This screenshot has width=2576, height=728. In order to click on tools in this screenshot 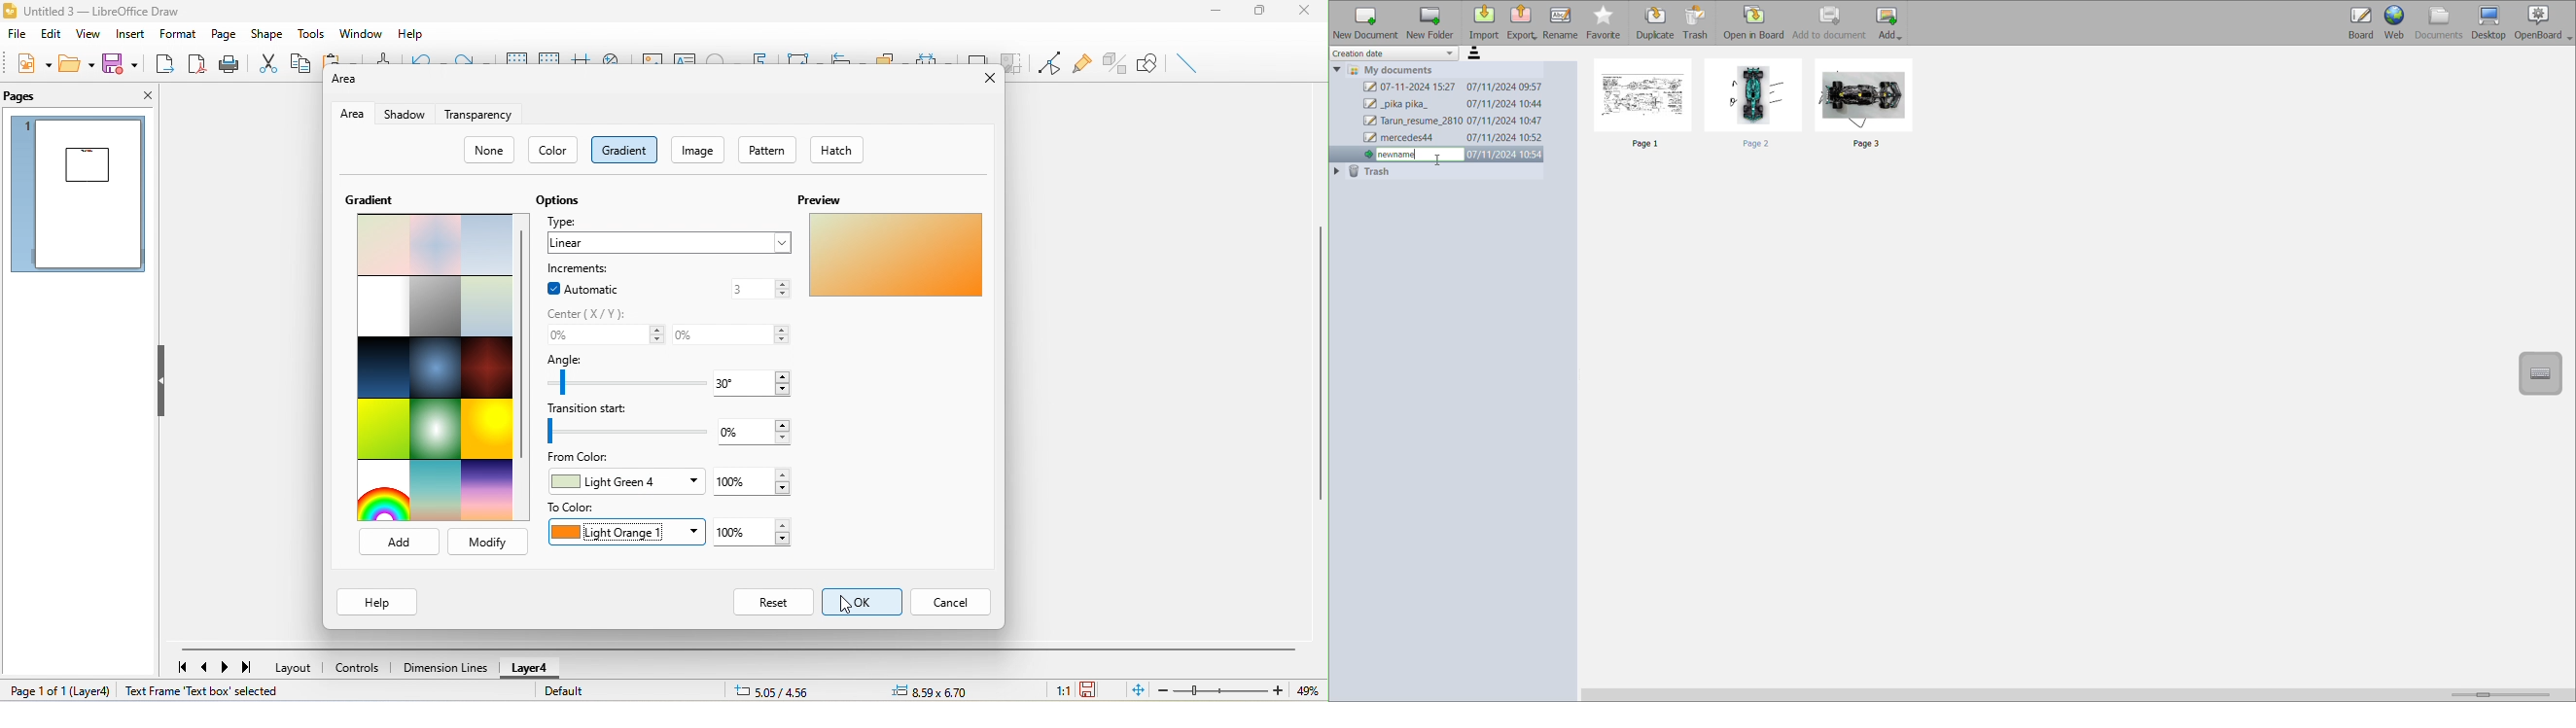, I will do `click(314, 35)`.